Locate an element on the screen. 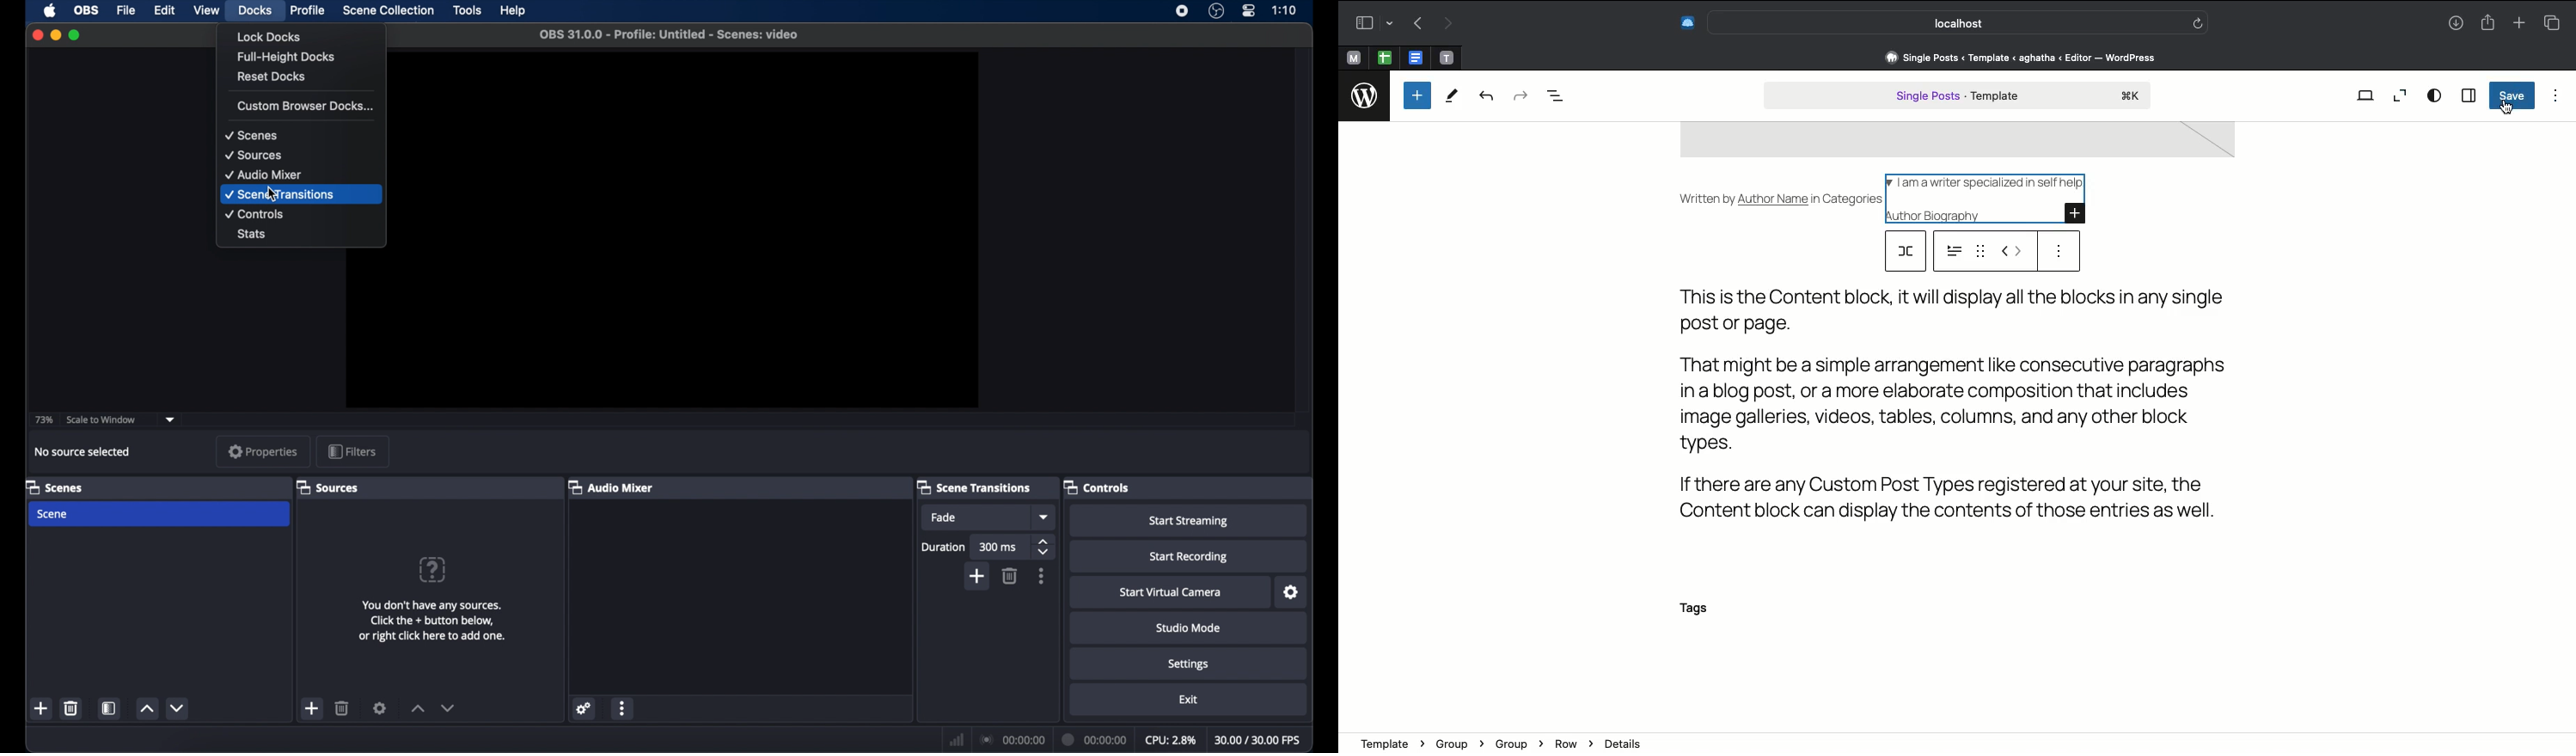  obs is located at coordinates (84, 10).